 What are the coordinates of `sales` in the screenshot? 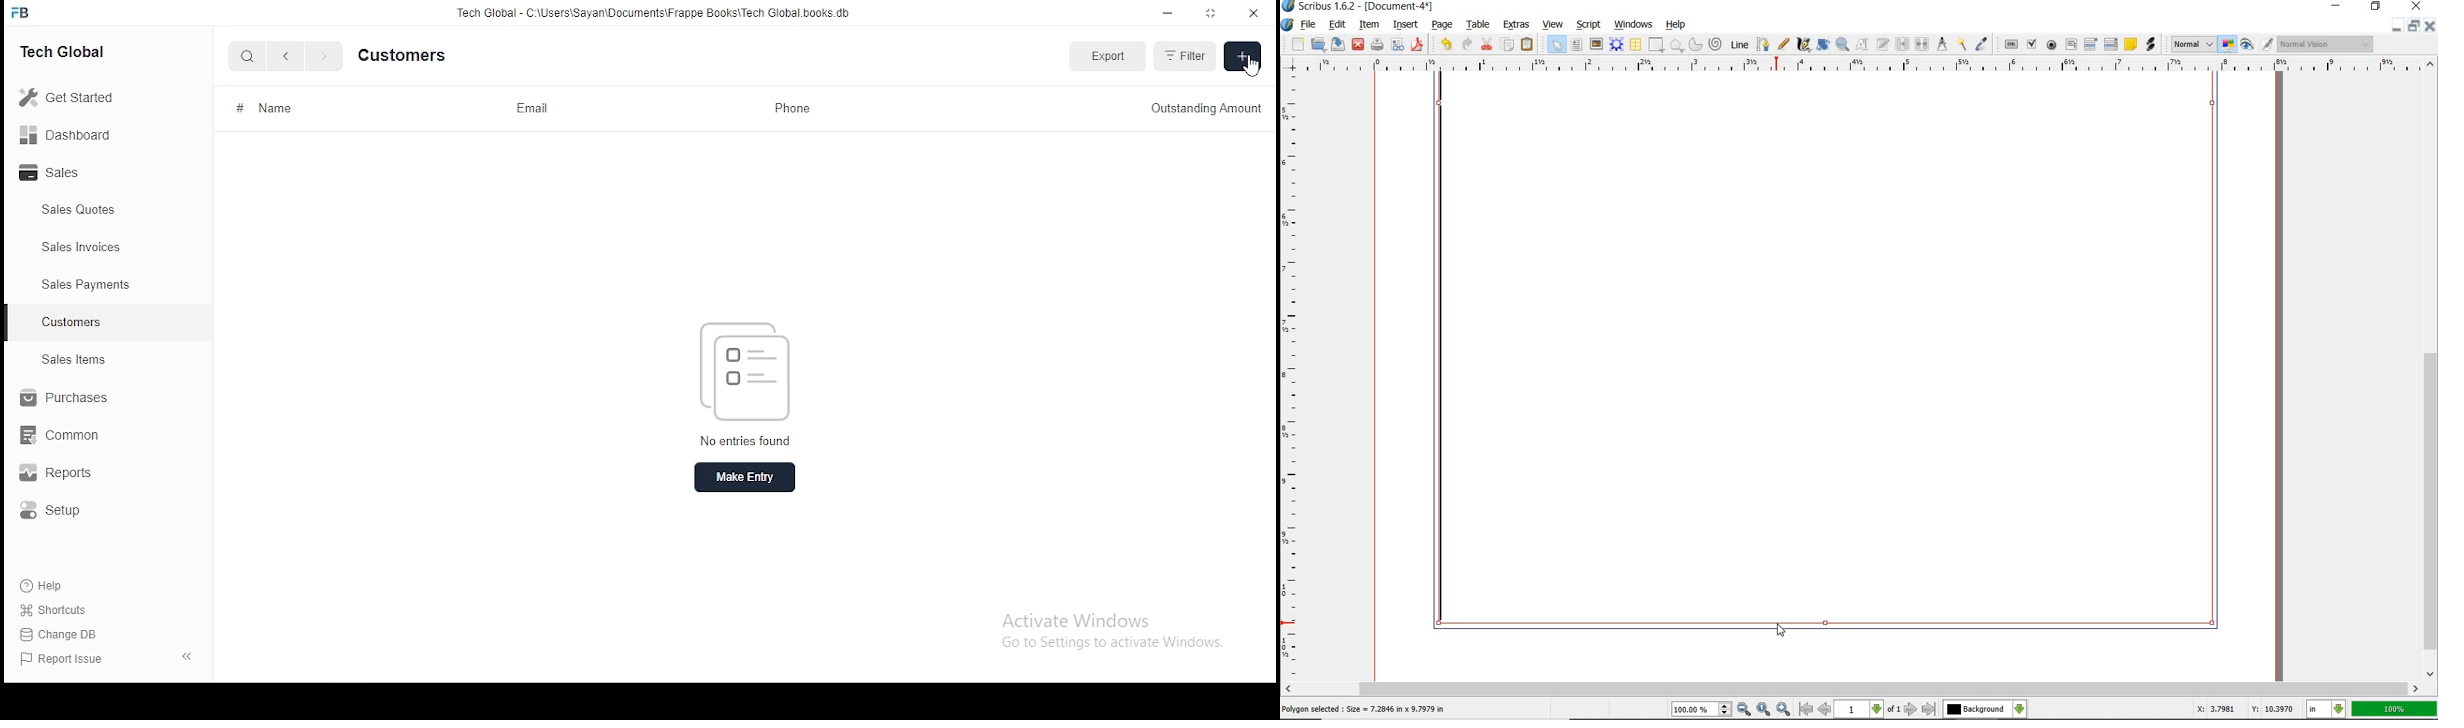 It's located at (54, 174).